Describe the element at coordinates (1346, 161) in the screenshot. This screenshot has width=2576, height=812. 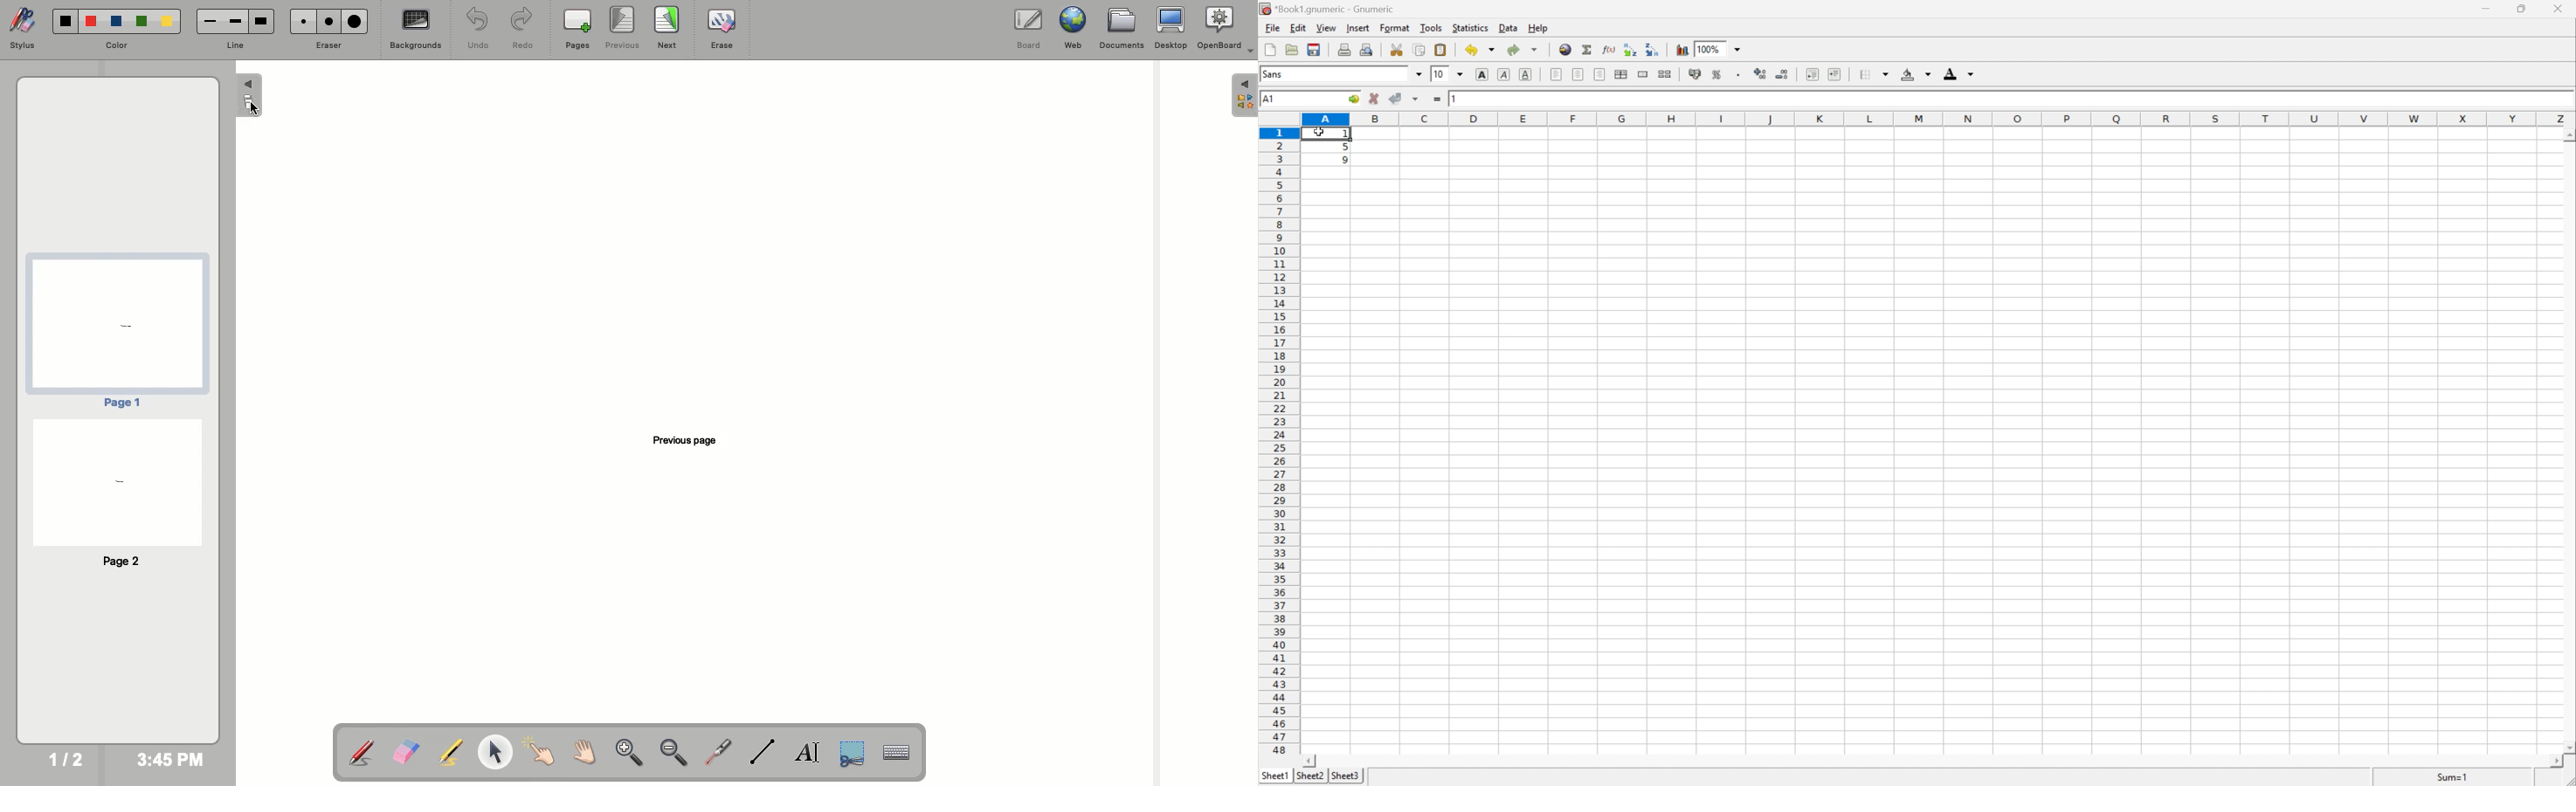
I see `9` at that location.